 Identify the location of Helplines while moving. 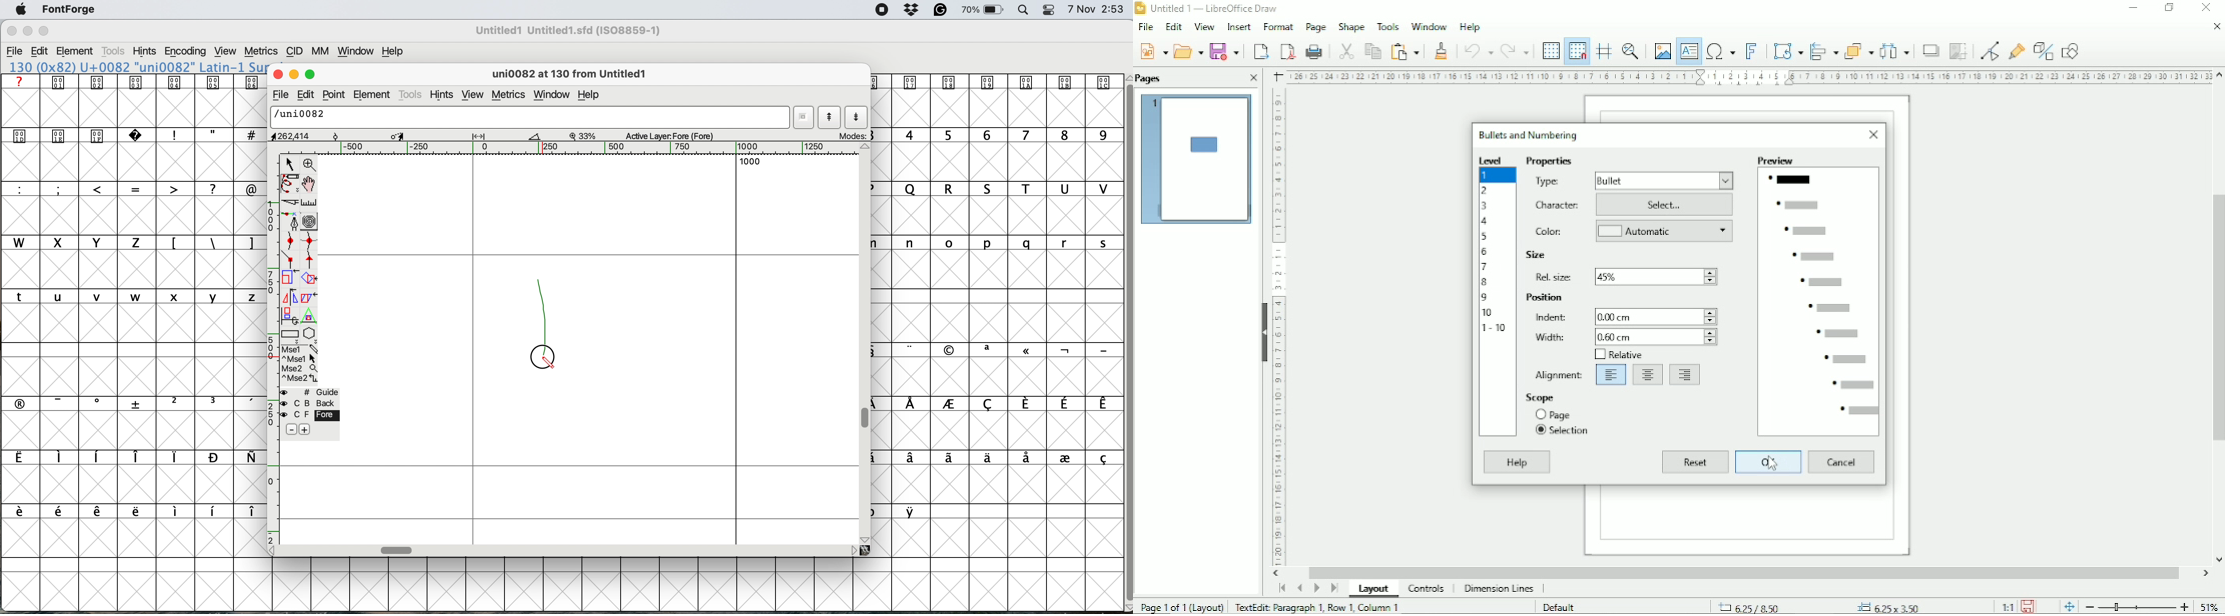
(1604, 48).